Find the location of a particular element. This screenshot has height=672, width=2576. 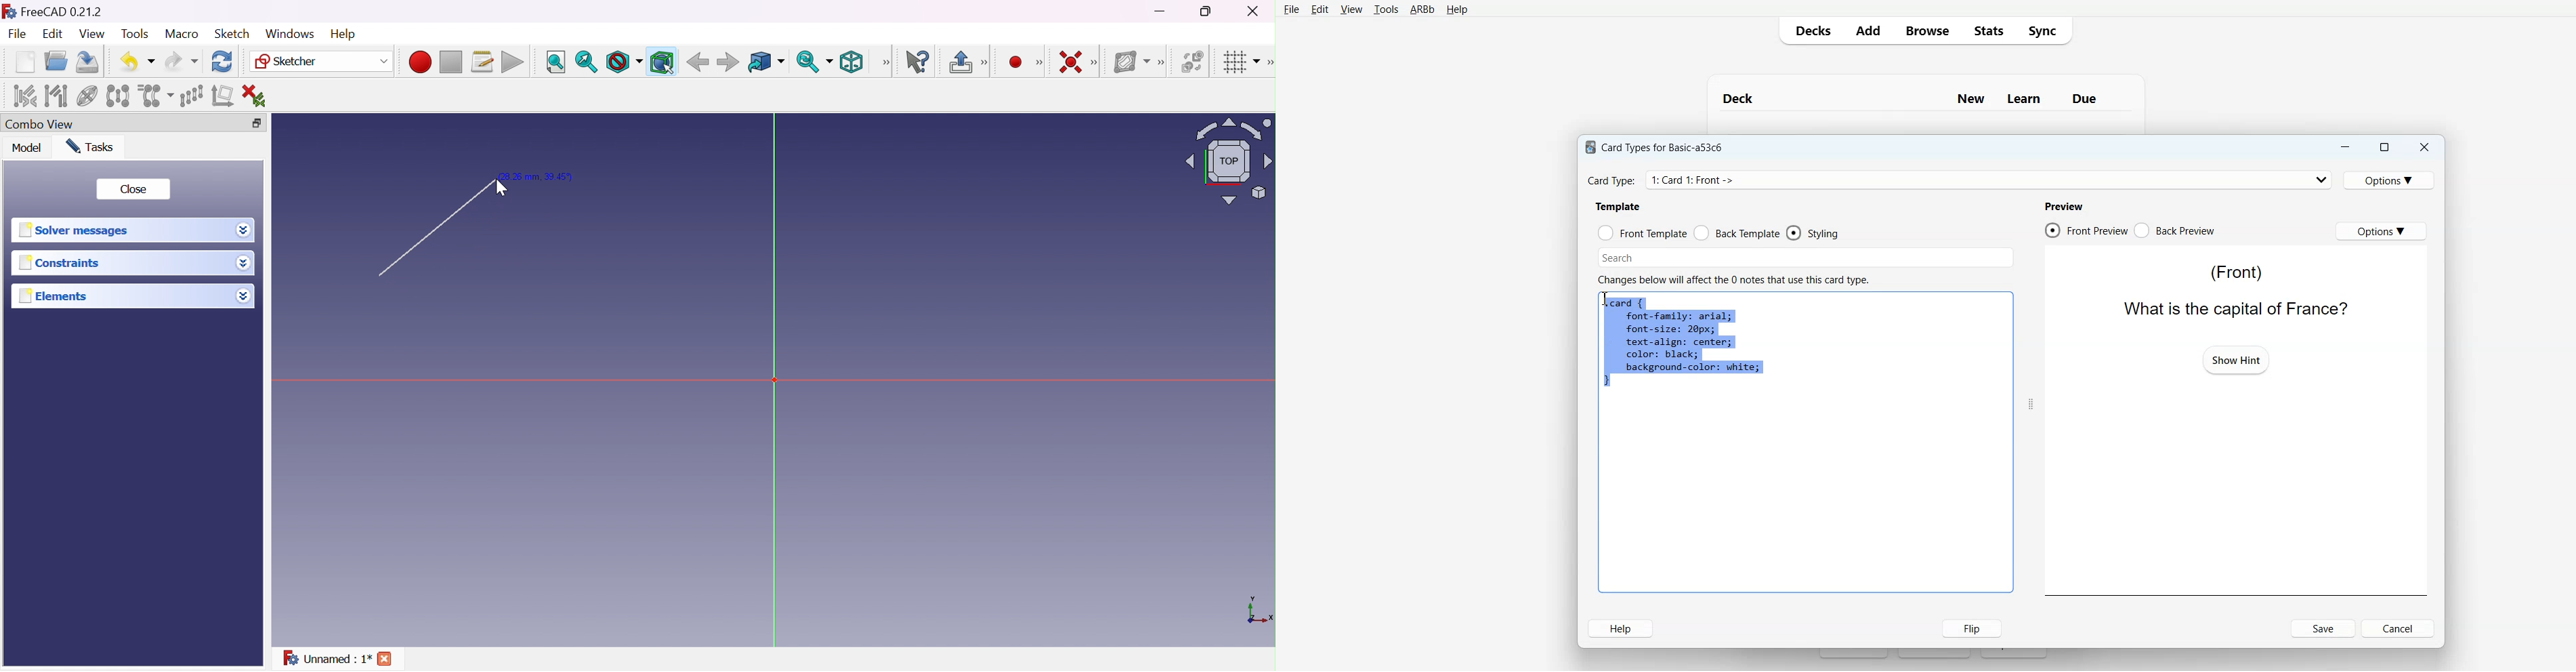

Cancel is located at coordinates (2400, 628).